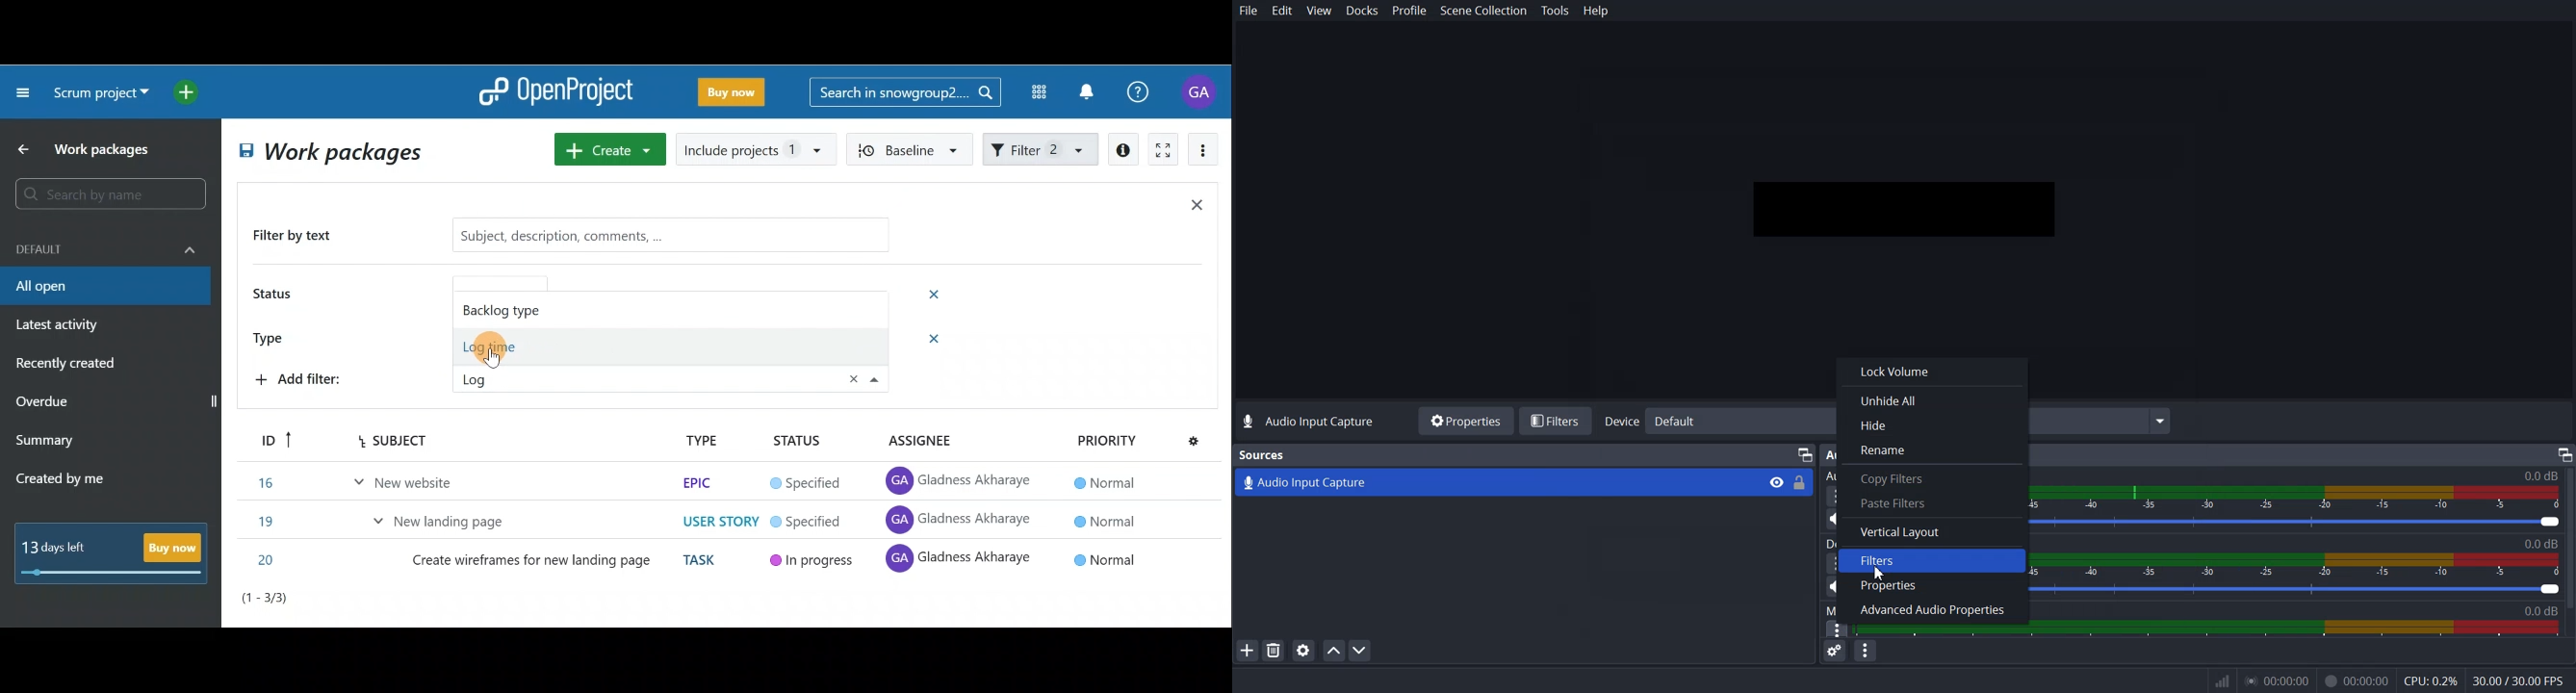 This screenshot has width=2576, height=700. What do you see at coordinates (275, 295) in the screenshot?
I see `Status` at bounding box center [275, 295].